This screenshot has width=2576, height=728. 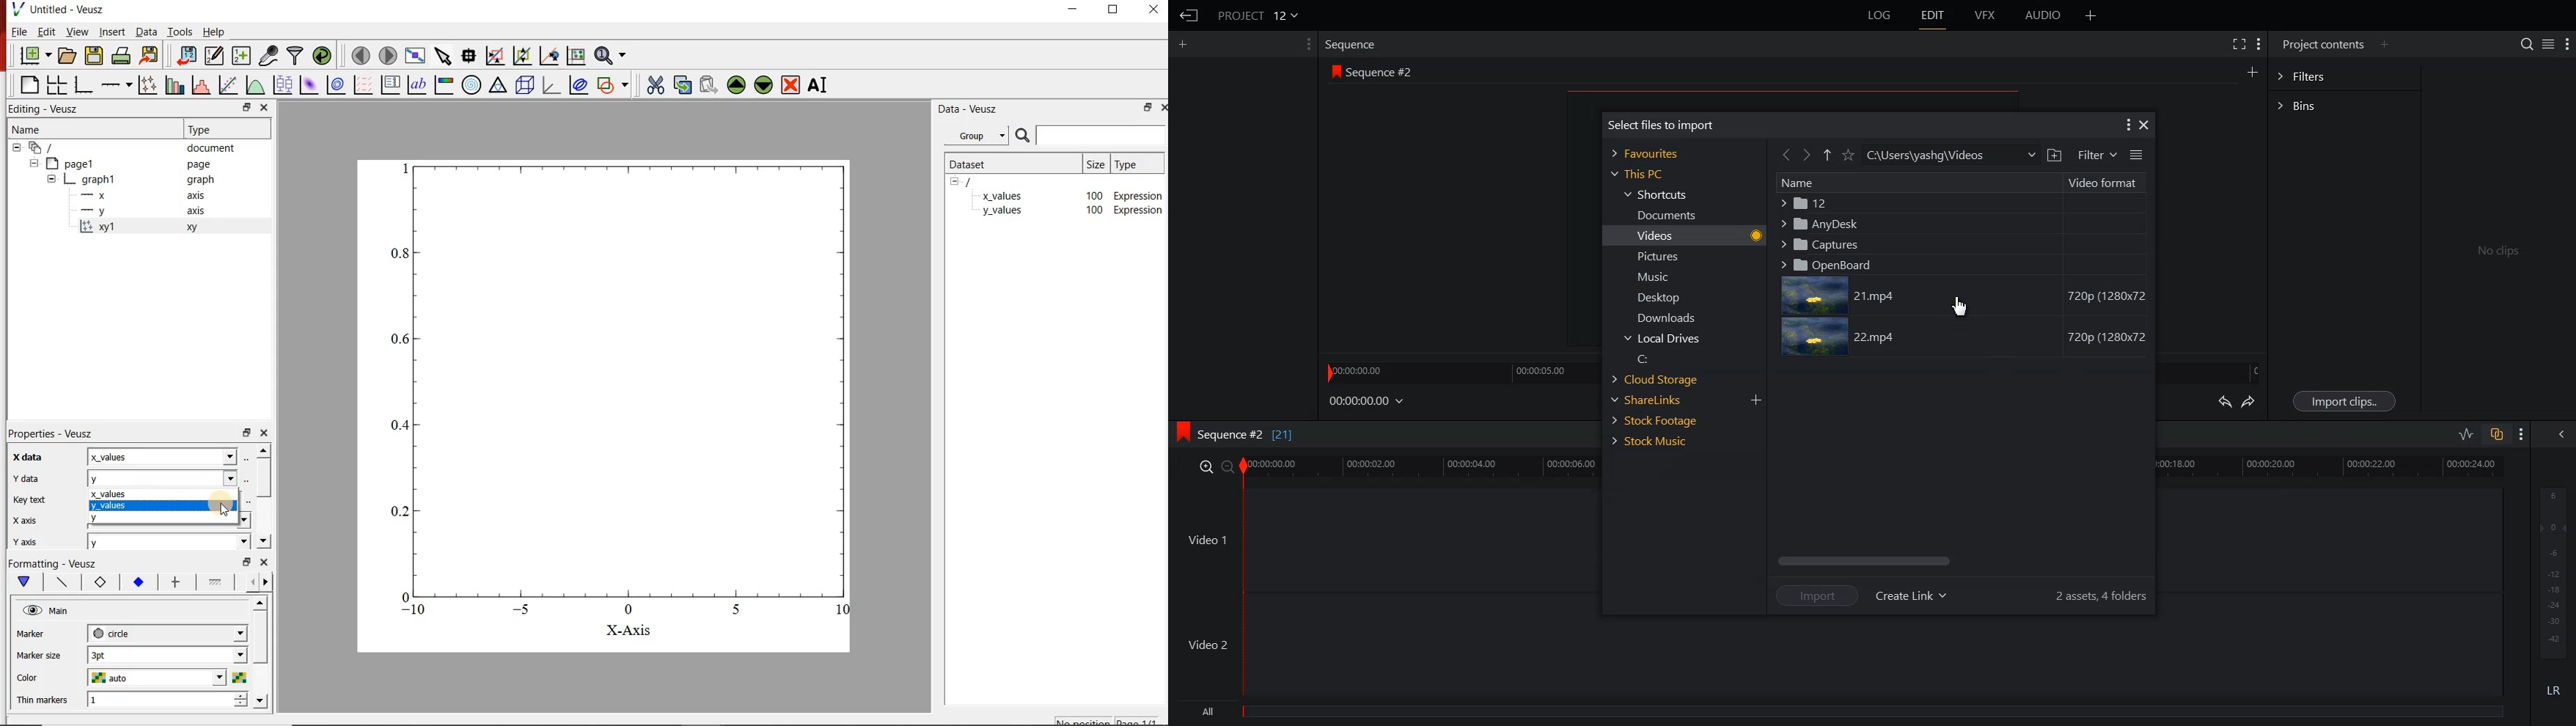 I want to click on rename the selected widget, so click(x=819, y=87).